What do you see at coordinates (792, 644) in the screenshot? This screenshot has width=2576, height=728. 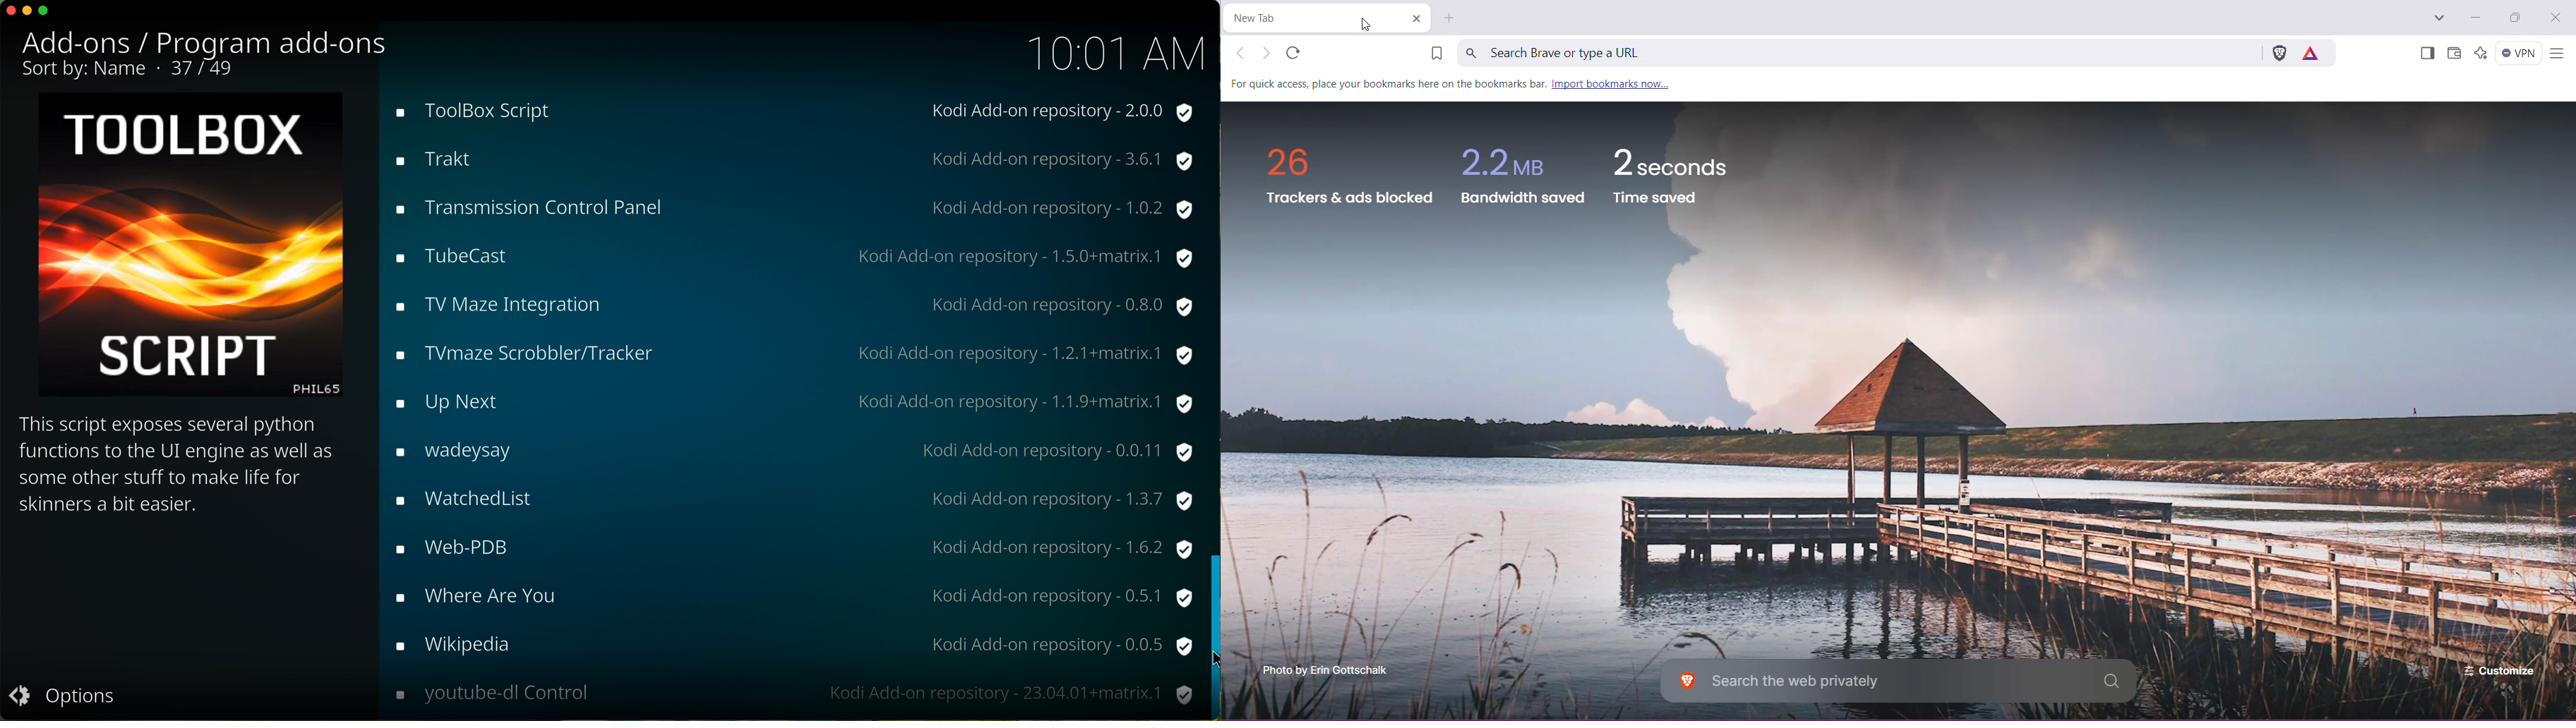 I see `wikipedia` at bounding box center [792, 644].